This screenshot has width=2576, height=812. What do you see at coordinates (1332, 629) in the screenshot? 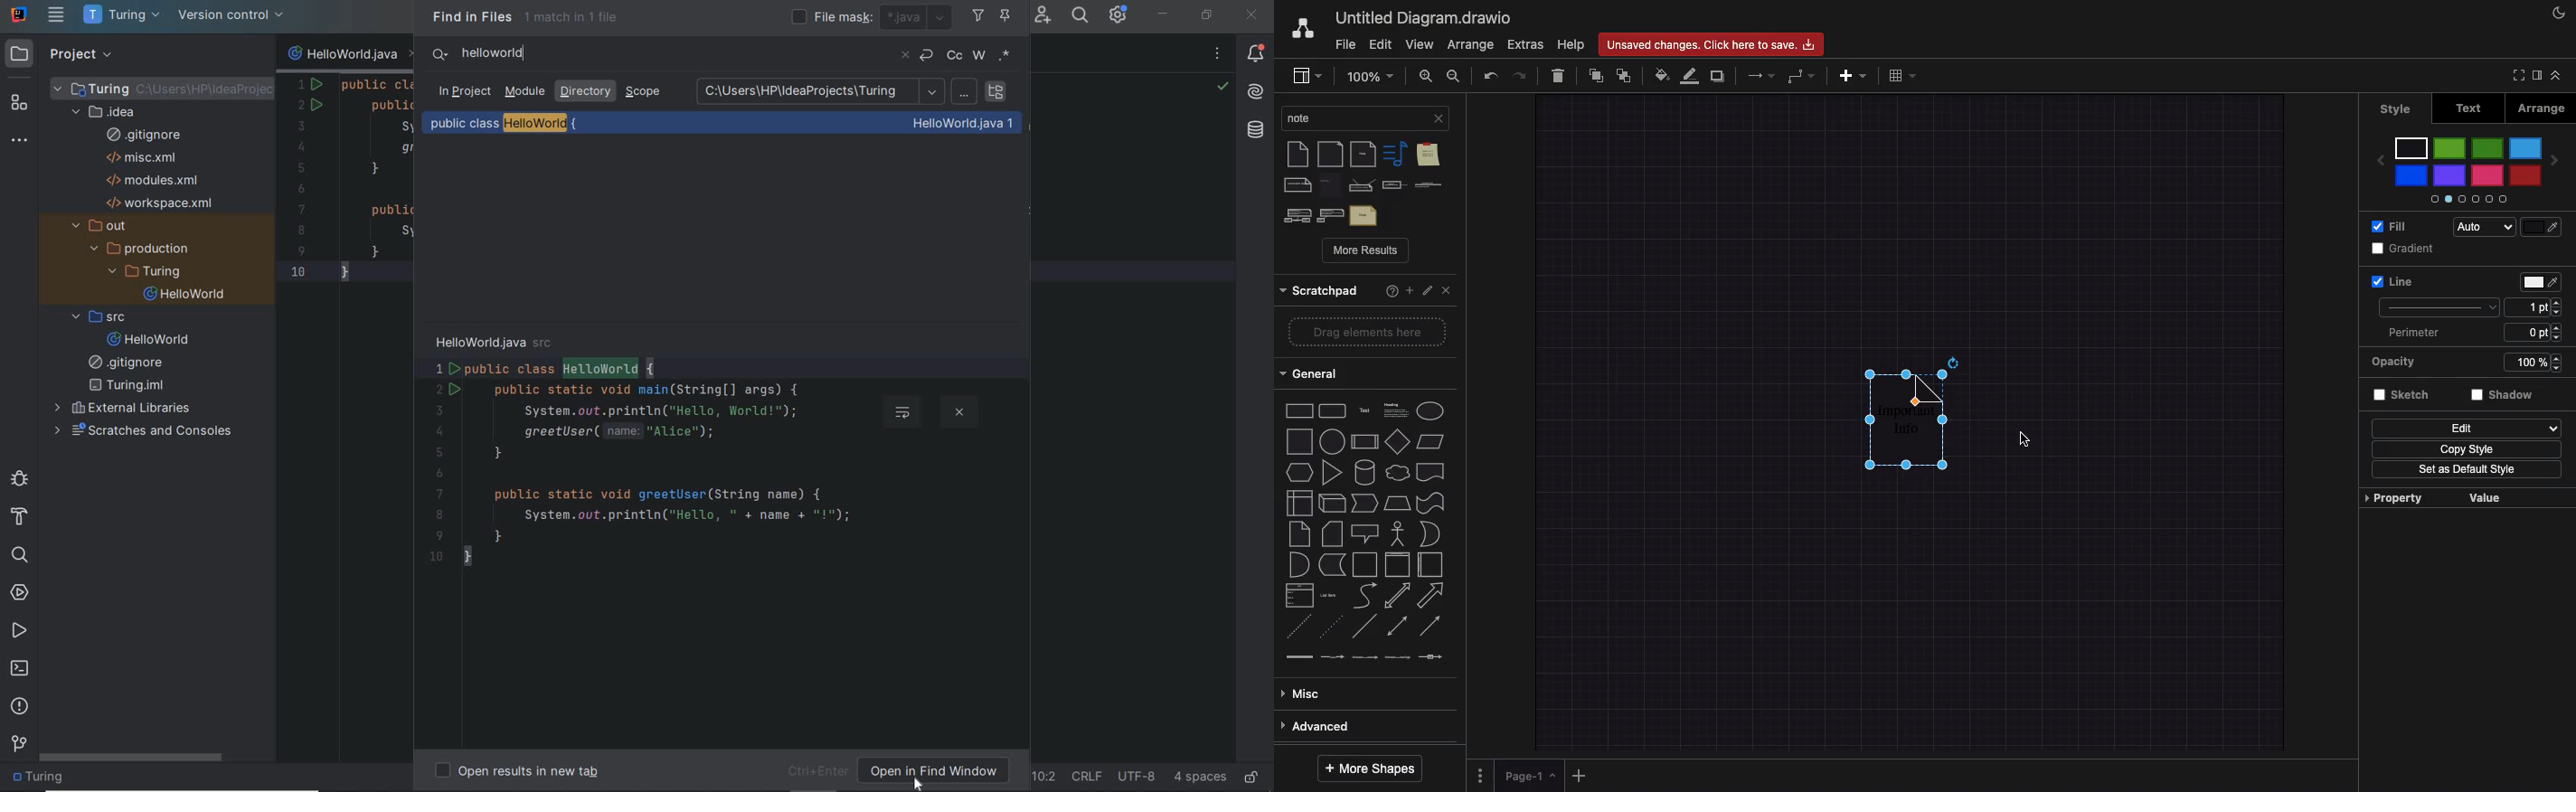
I see `dotted line` at bounding box center [1332, 629].